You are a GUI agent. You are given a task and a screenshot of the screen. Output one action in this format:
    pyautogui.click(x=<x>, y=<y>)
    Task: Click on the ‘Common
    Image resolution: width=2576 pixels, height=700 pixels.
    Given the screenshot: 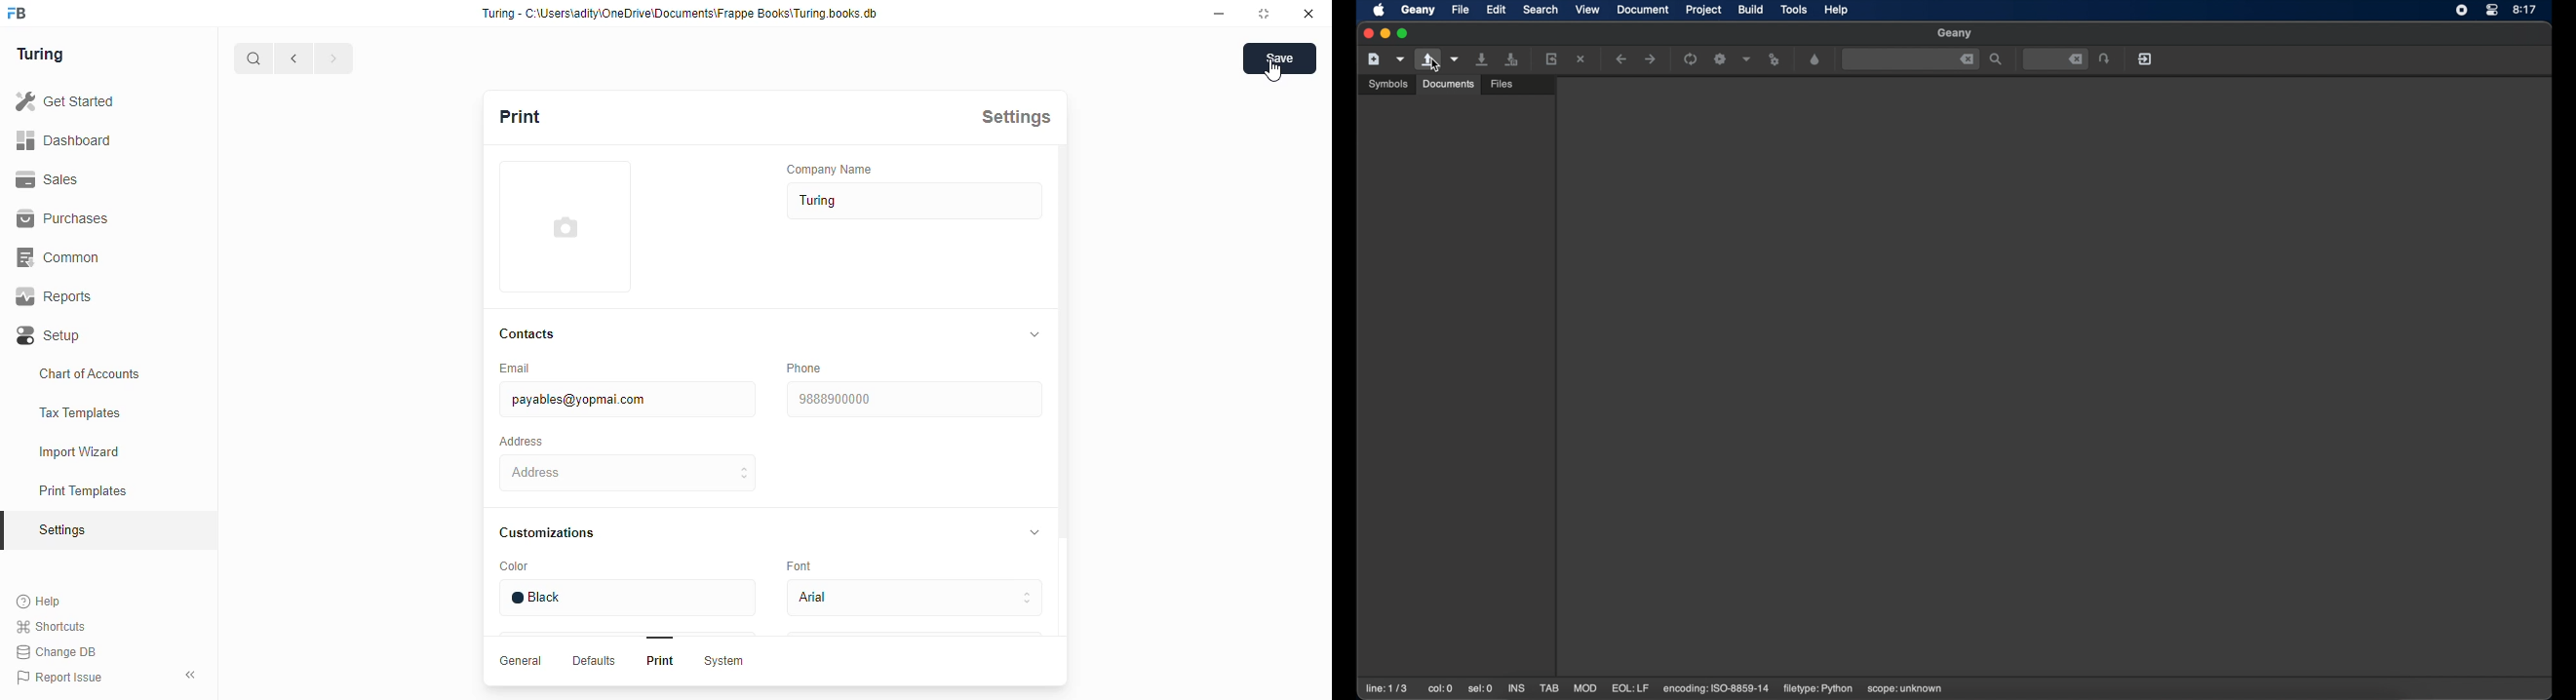 What is the action you would take?
    pyautogui.click(x=63, y=256)
    